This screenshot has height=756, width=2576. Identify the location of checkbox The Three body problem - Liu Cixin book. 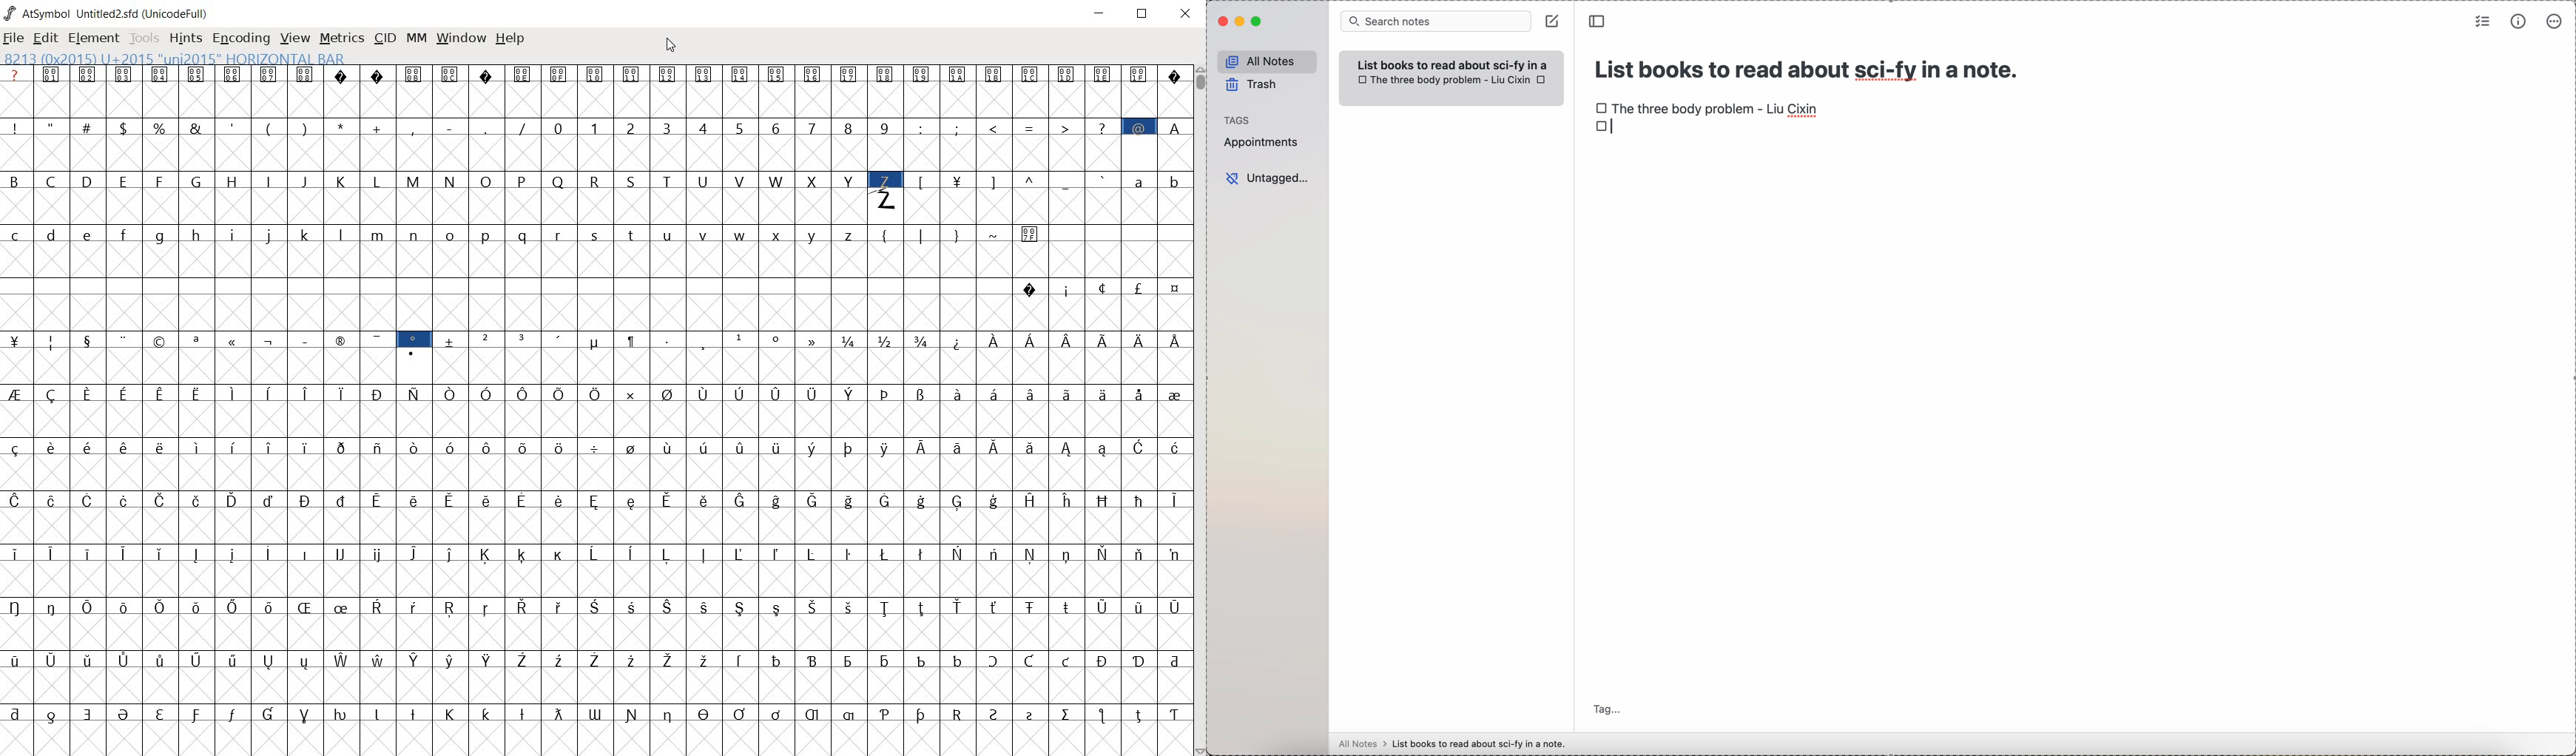
(1708, 106).